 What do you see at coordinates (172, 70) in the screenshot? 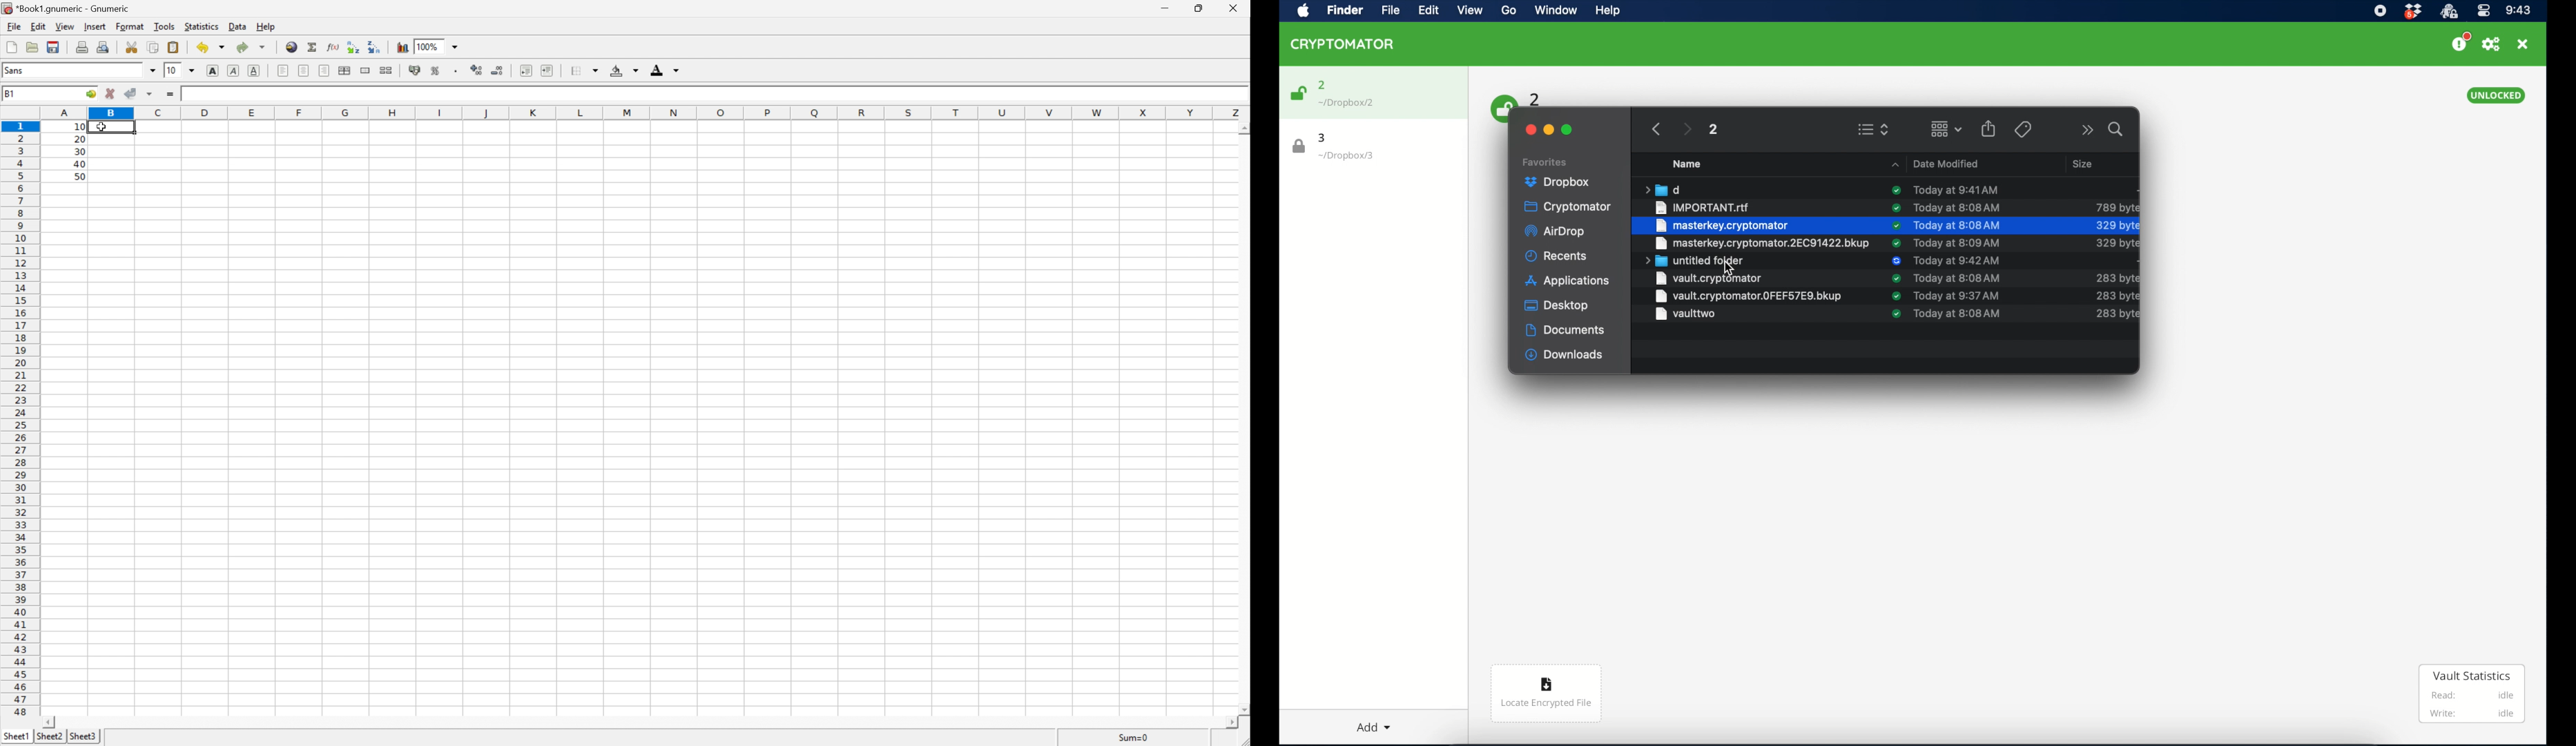
I see `10` at bounding box center [172, 70].